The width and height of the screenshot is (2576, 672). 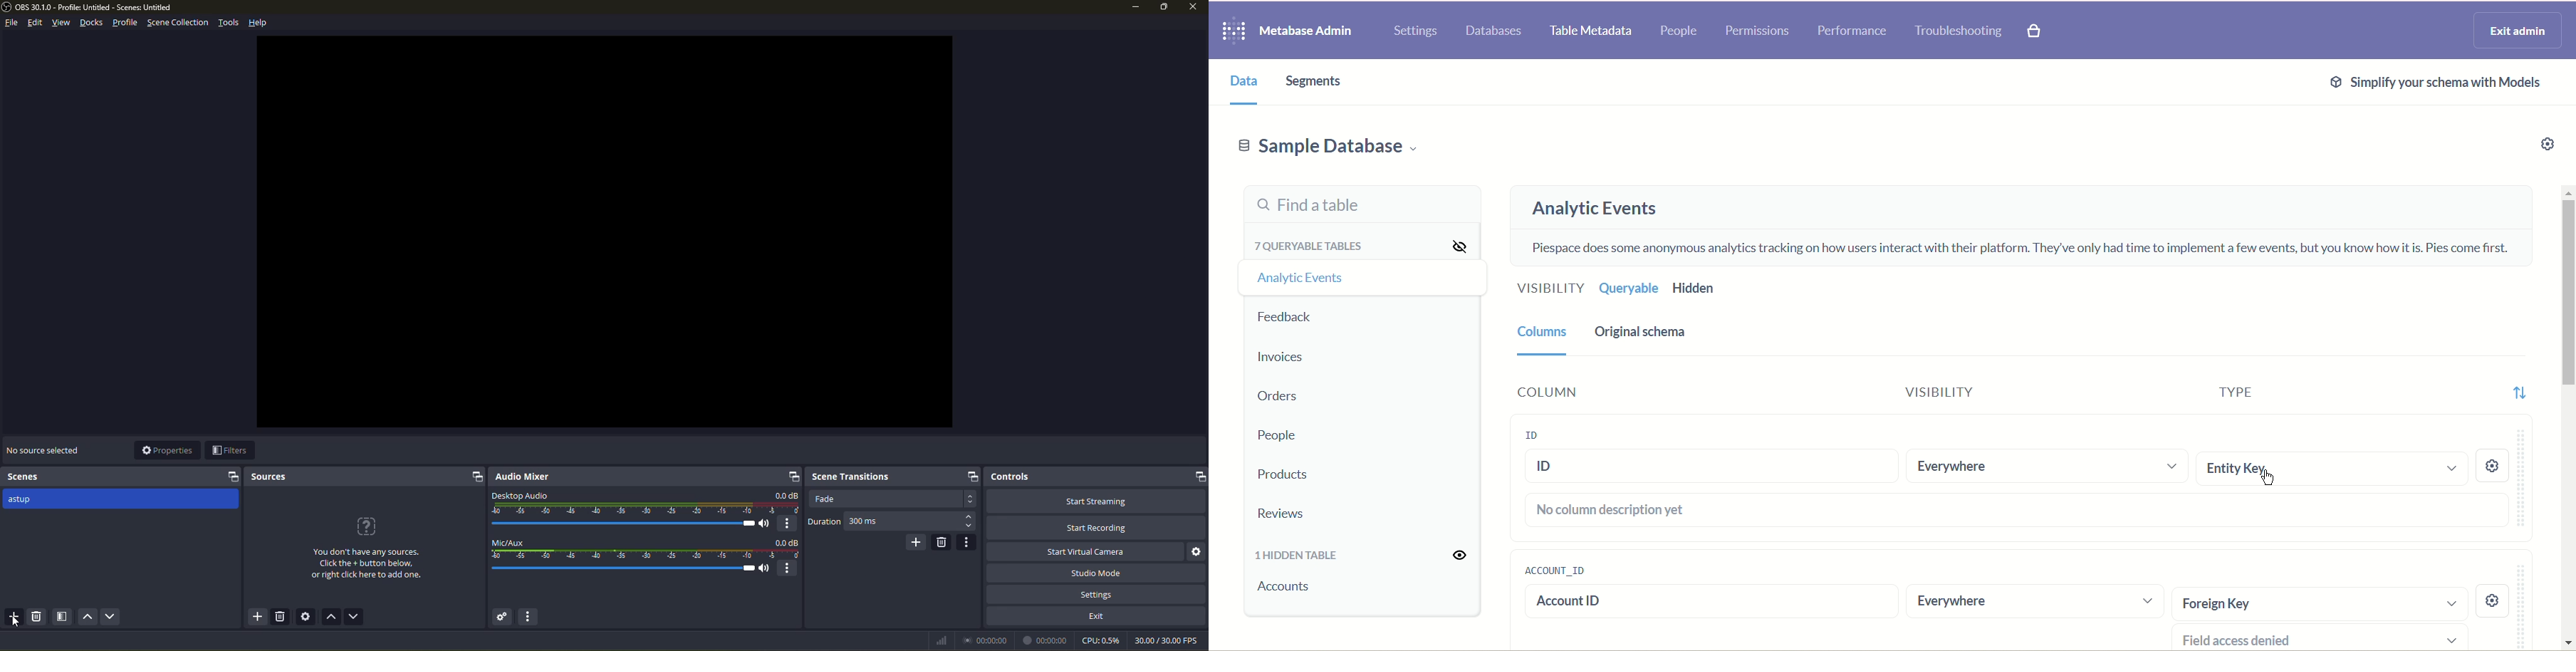 I want to click on move scene up, so click(x=88, y=616).